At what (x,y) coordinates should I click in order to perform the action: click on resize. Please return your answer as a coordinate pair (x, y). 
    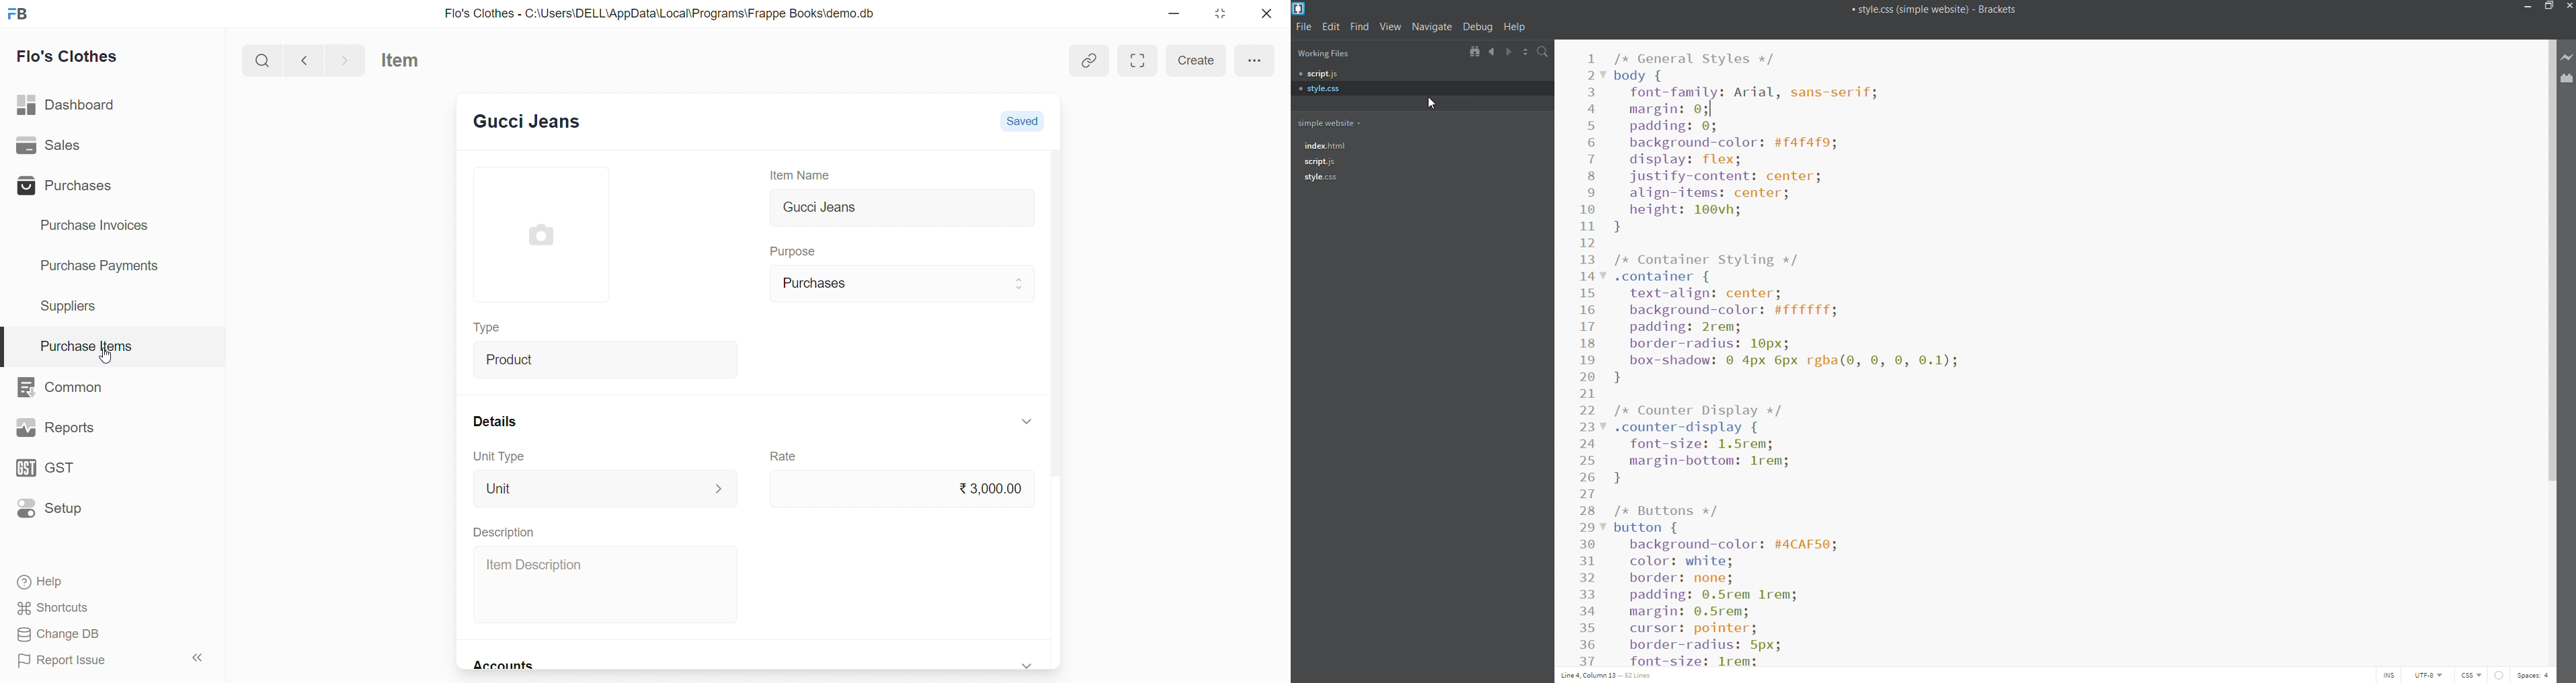
    Looking at the image, I should click on (1221, 13).